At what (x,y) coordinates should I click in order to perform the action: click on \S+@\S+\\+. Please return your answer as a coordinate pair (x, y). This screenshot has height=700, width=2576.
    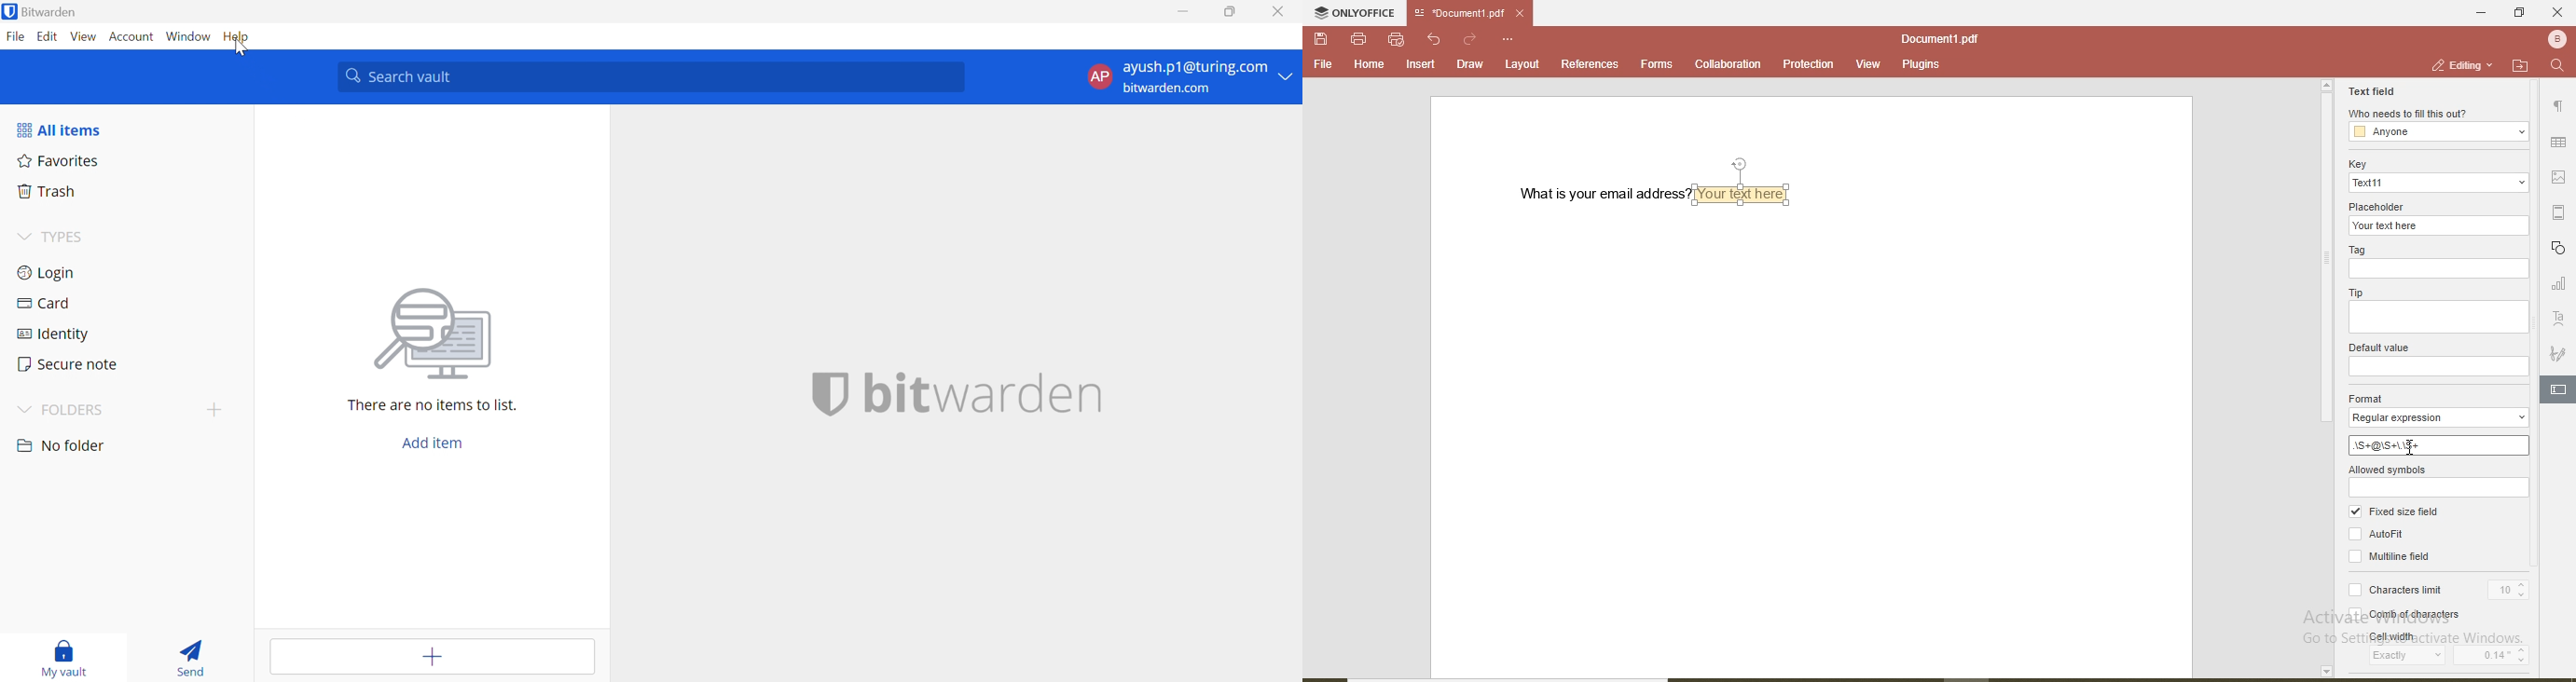
    Looking at the image, I should click on (2431, 445).